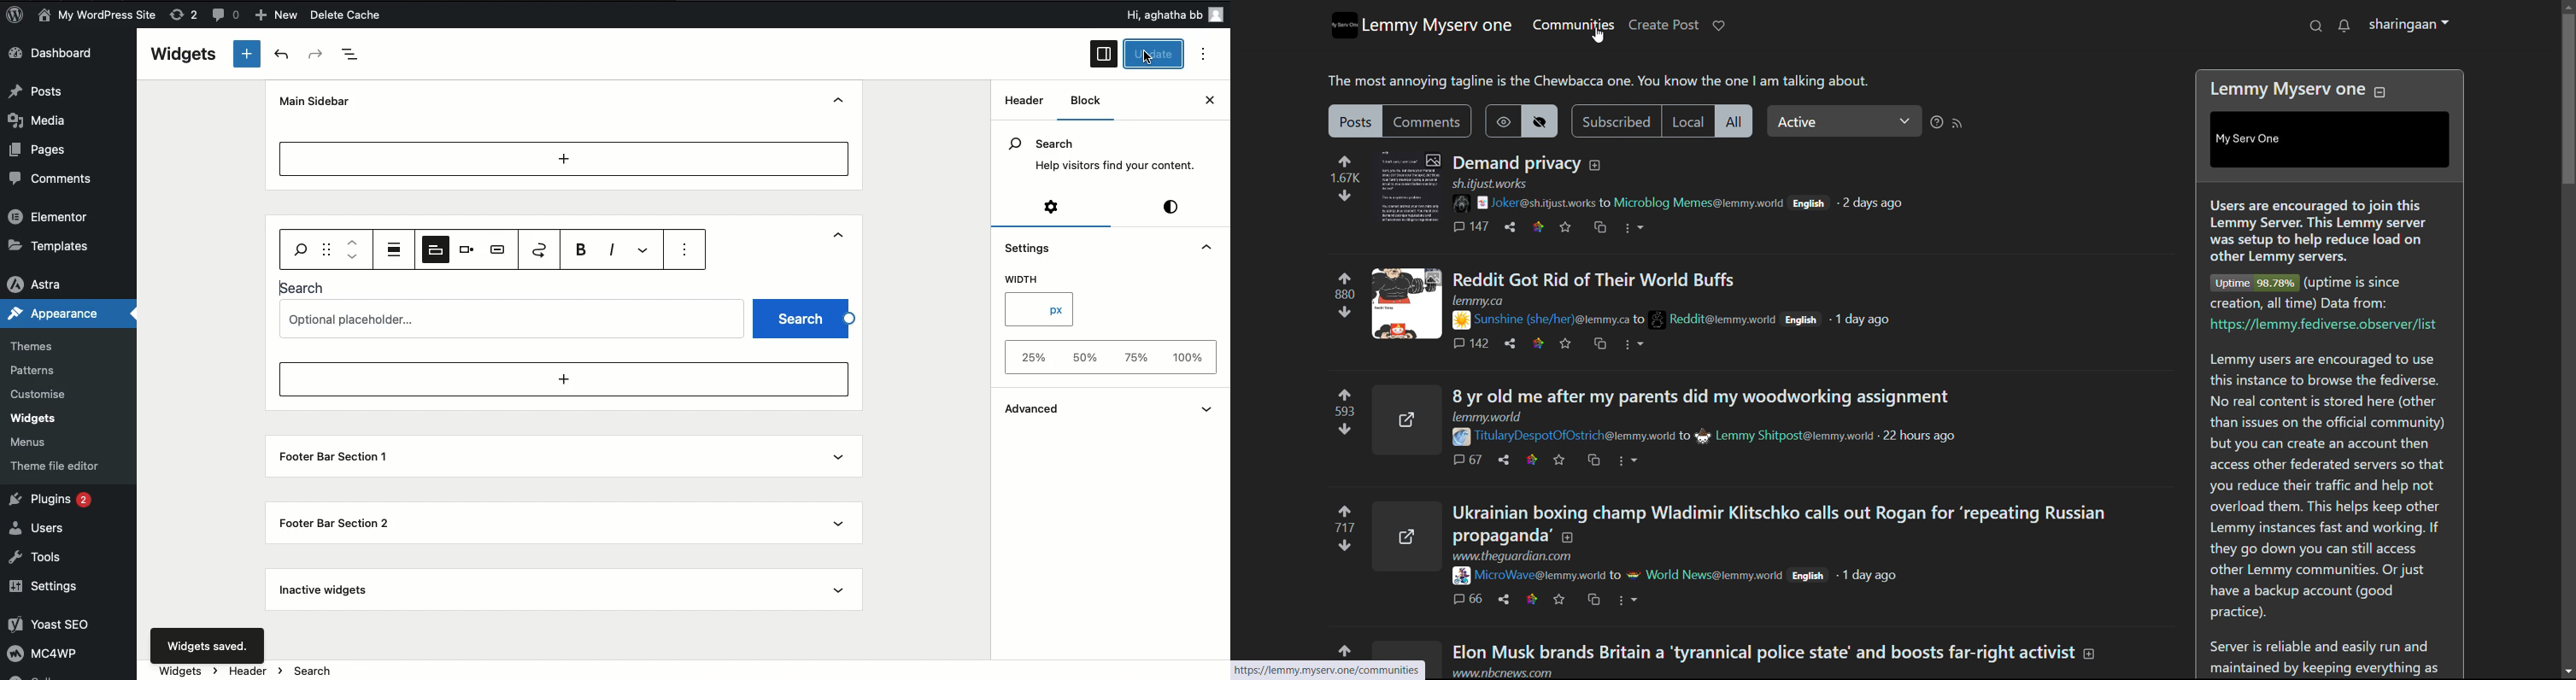  What do you see at coordinates (21, 17) in the screenshot?
I see `logo` at bounding box center [21, 17].